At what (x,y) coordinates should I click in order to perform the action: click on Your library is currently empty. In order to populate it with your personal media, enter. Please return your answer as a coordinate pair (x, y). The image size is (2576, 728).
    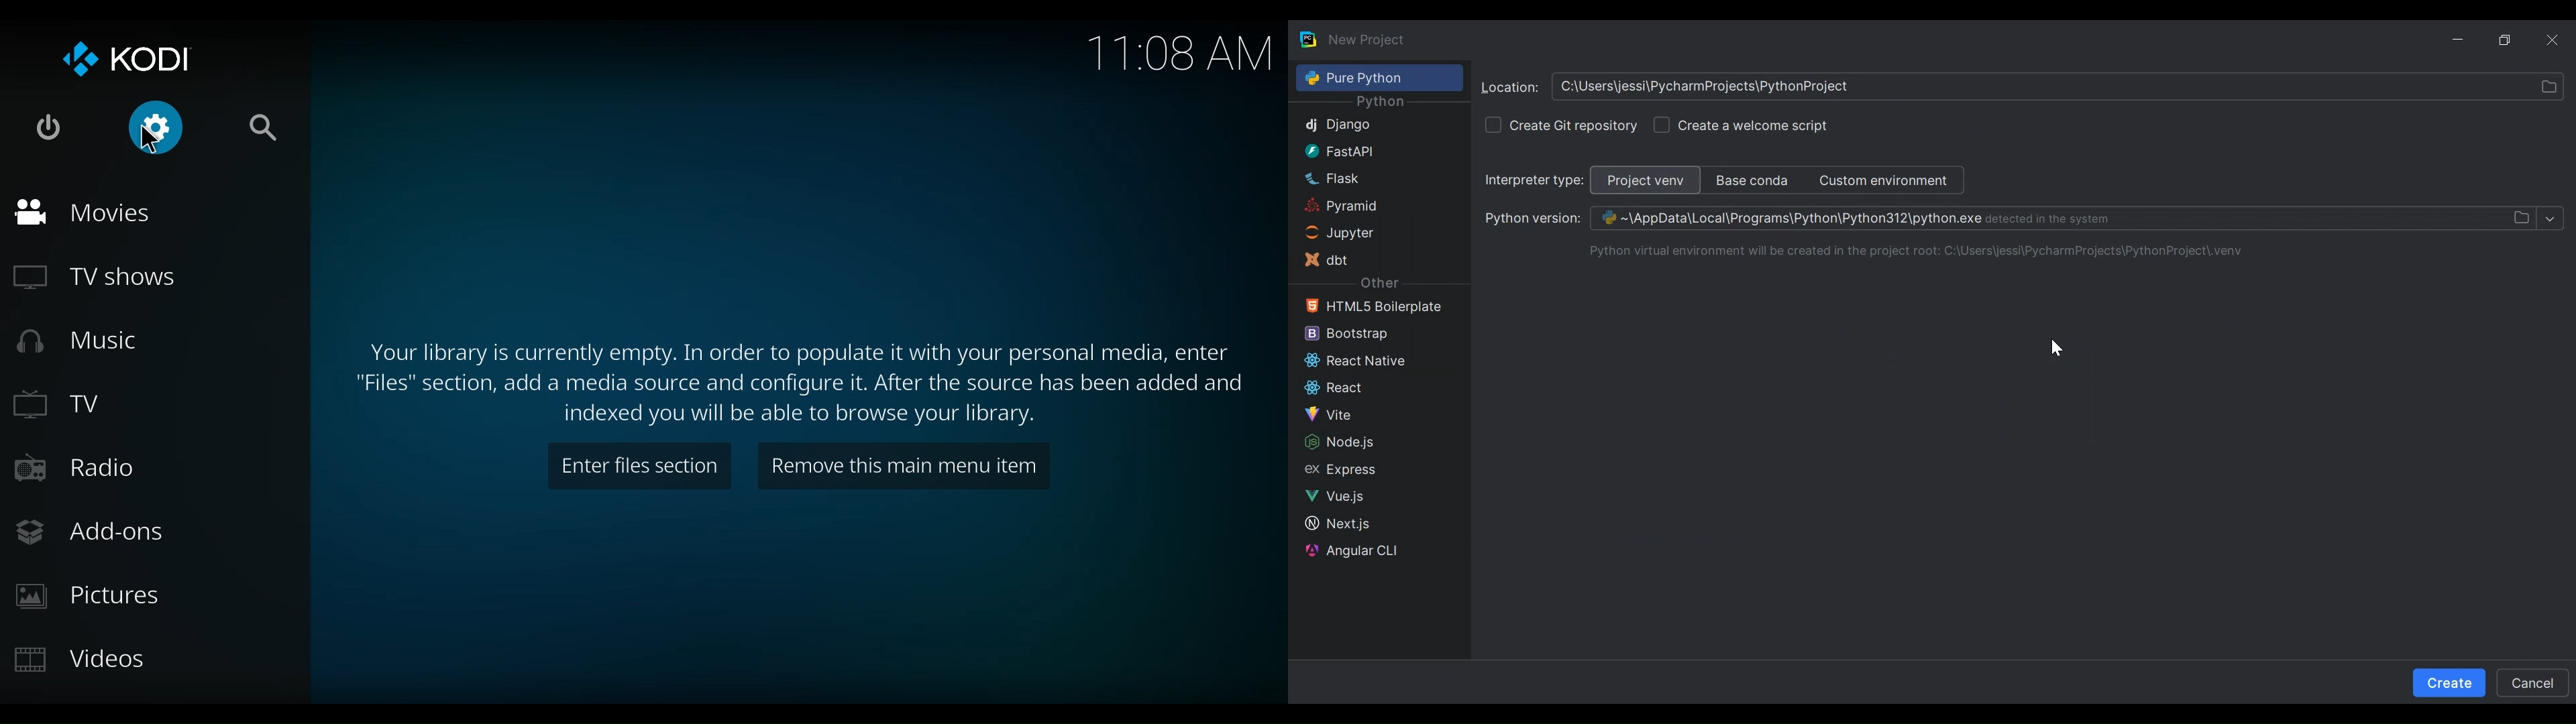
    Looking at the image, I should click on (806, 353).